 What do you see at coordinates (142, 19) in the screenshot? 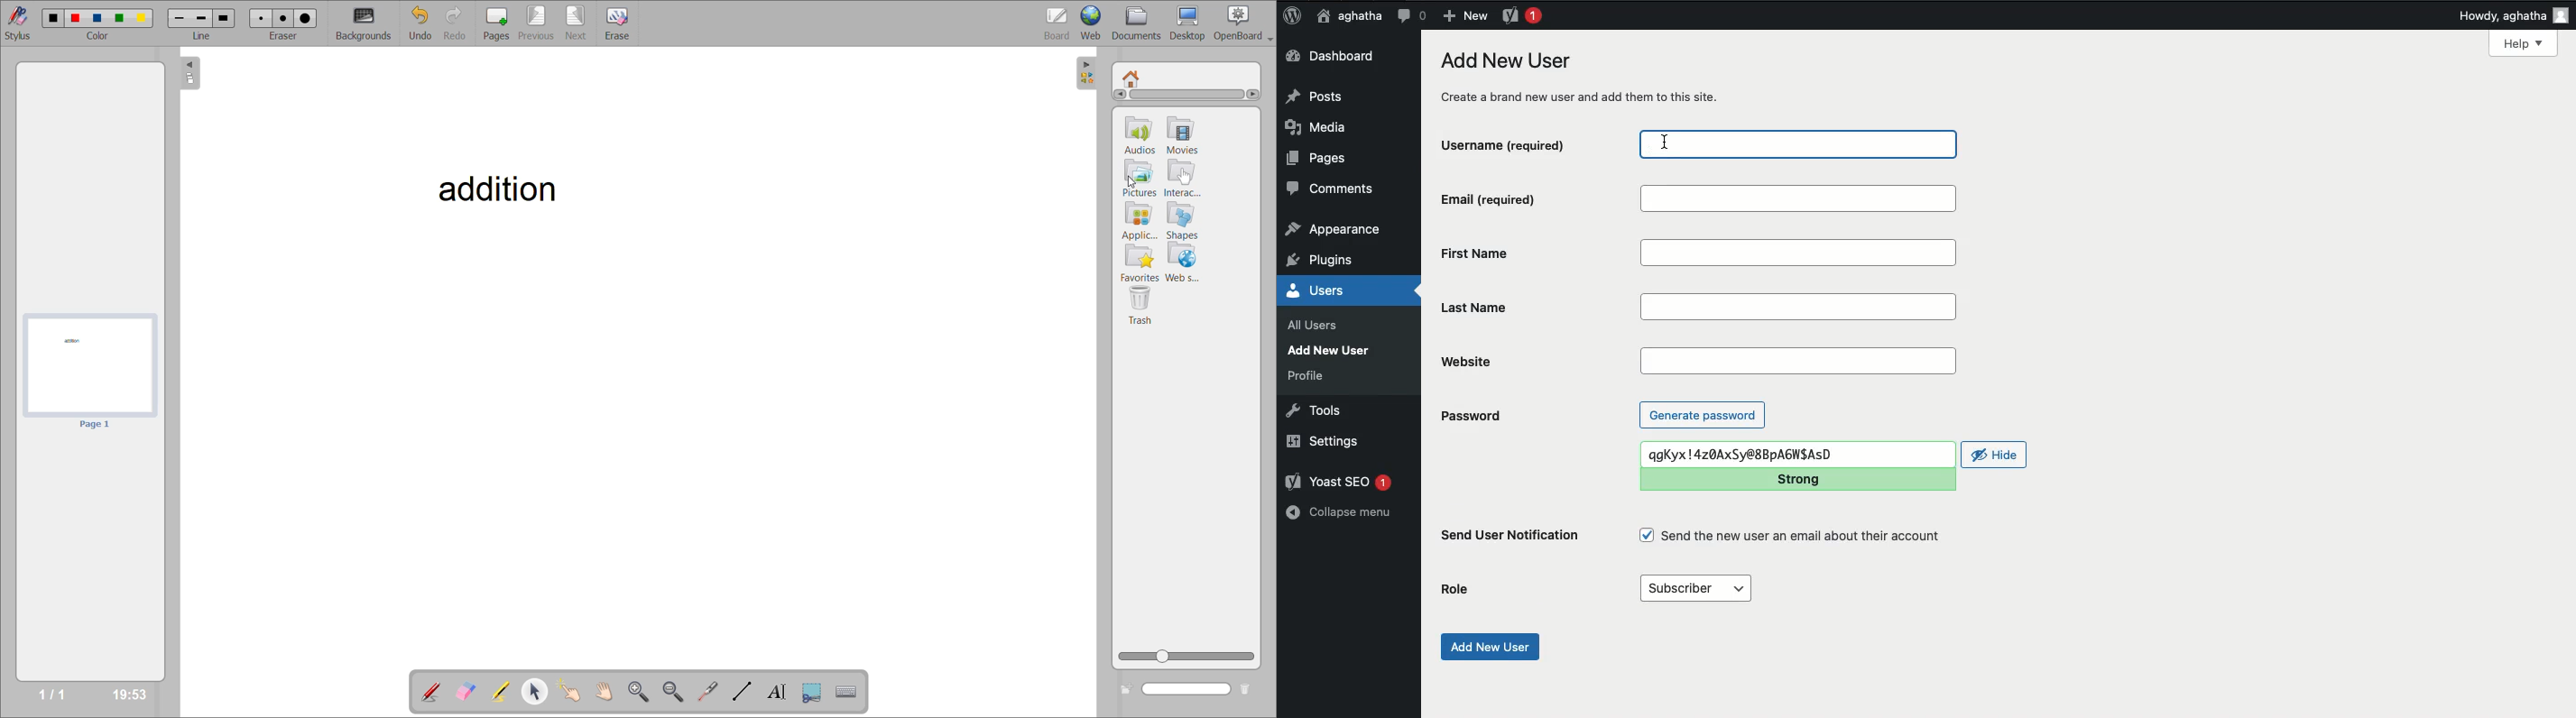
I see `color 5` at bounding box center [142, 19].